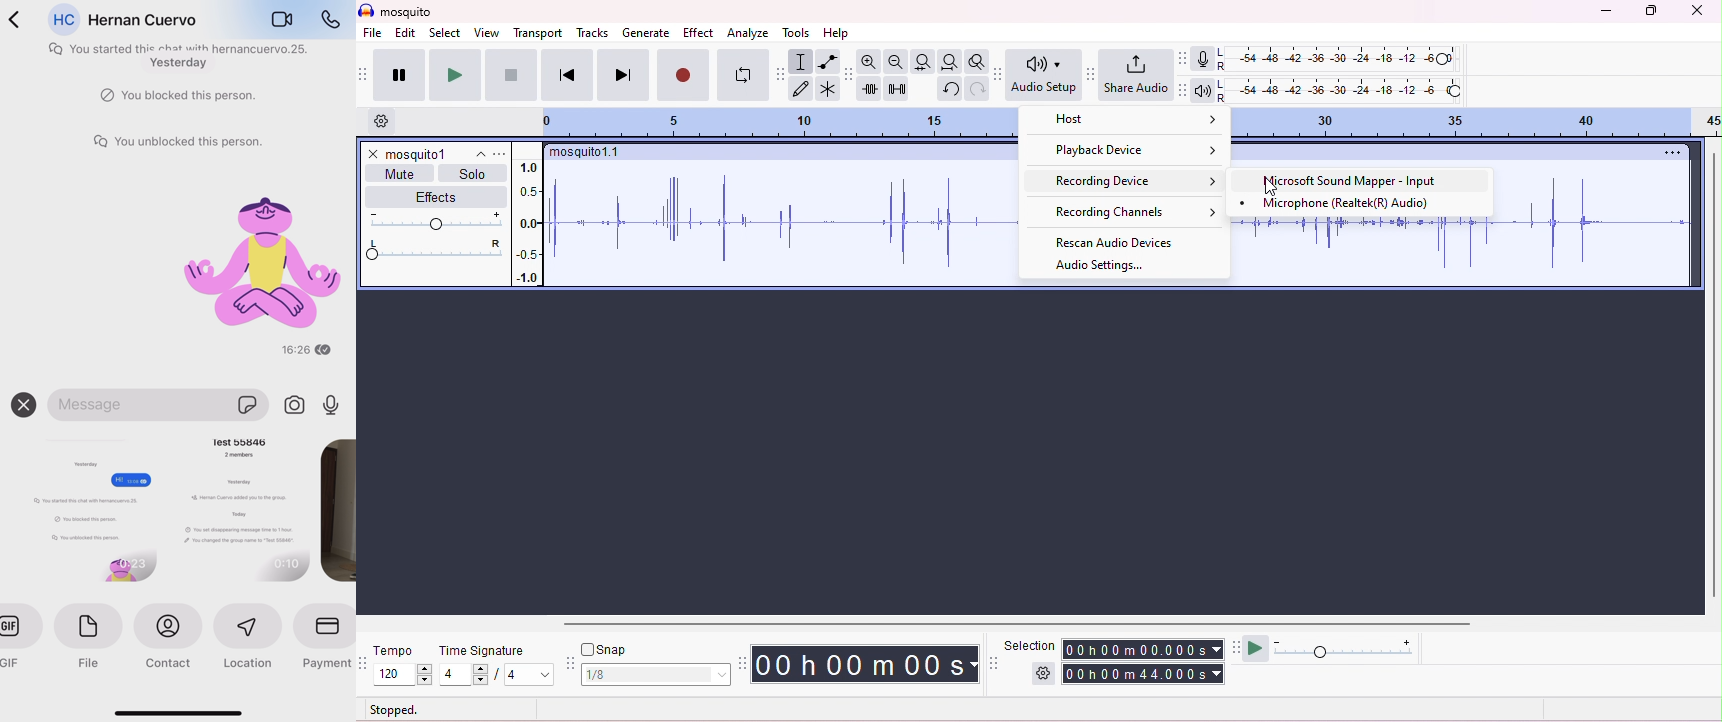 The image size is (1736, 728). What do you see at coordinates (1696, 11) in the screenshot?
I see `close` at bounding box center [1696, 11].